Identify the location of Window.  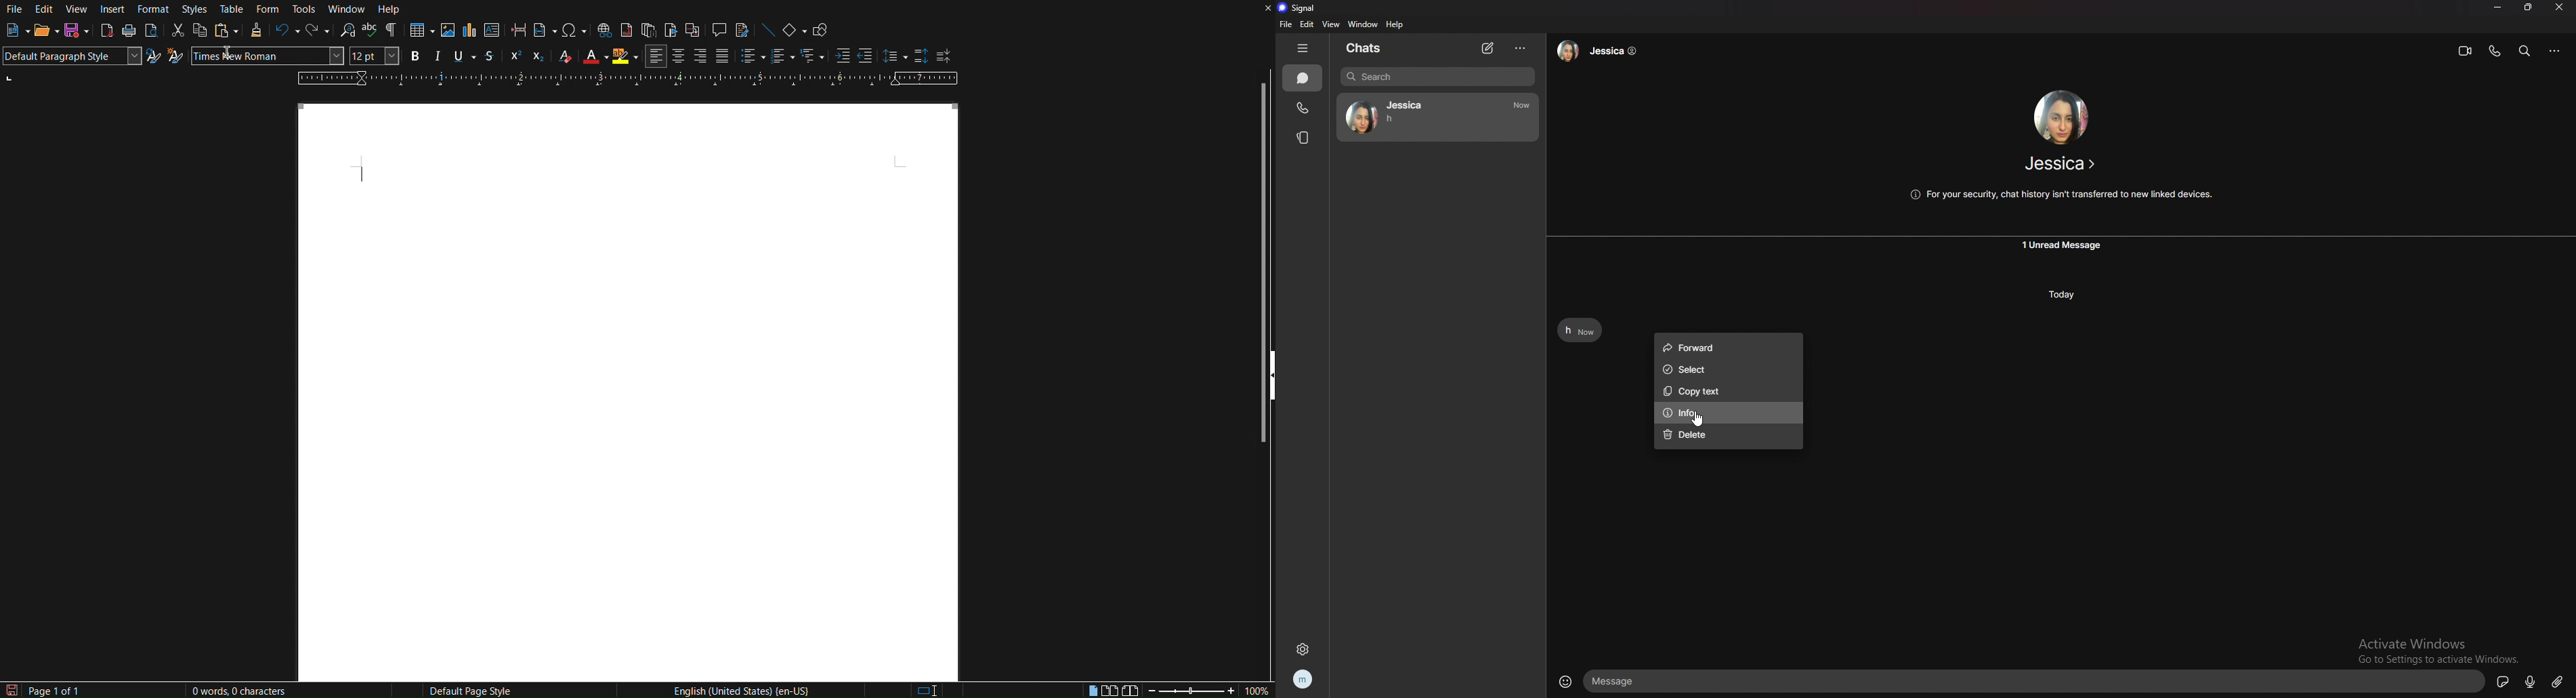
(349, 9).